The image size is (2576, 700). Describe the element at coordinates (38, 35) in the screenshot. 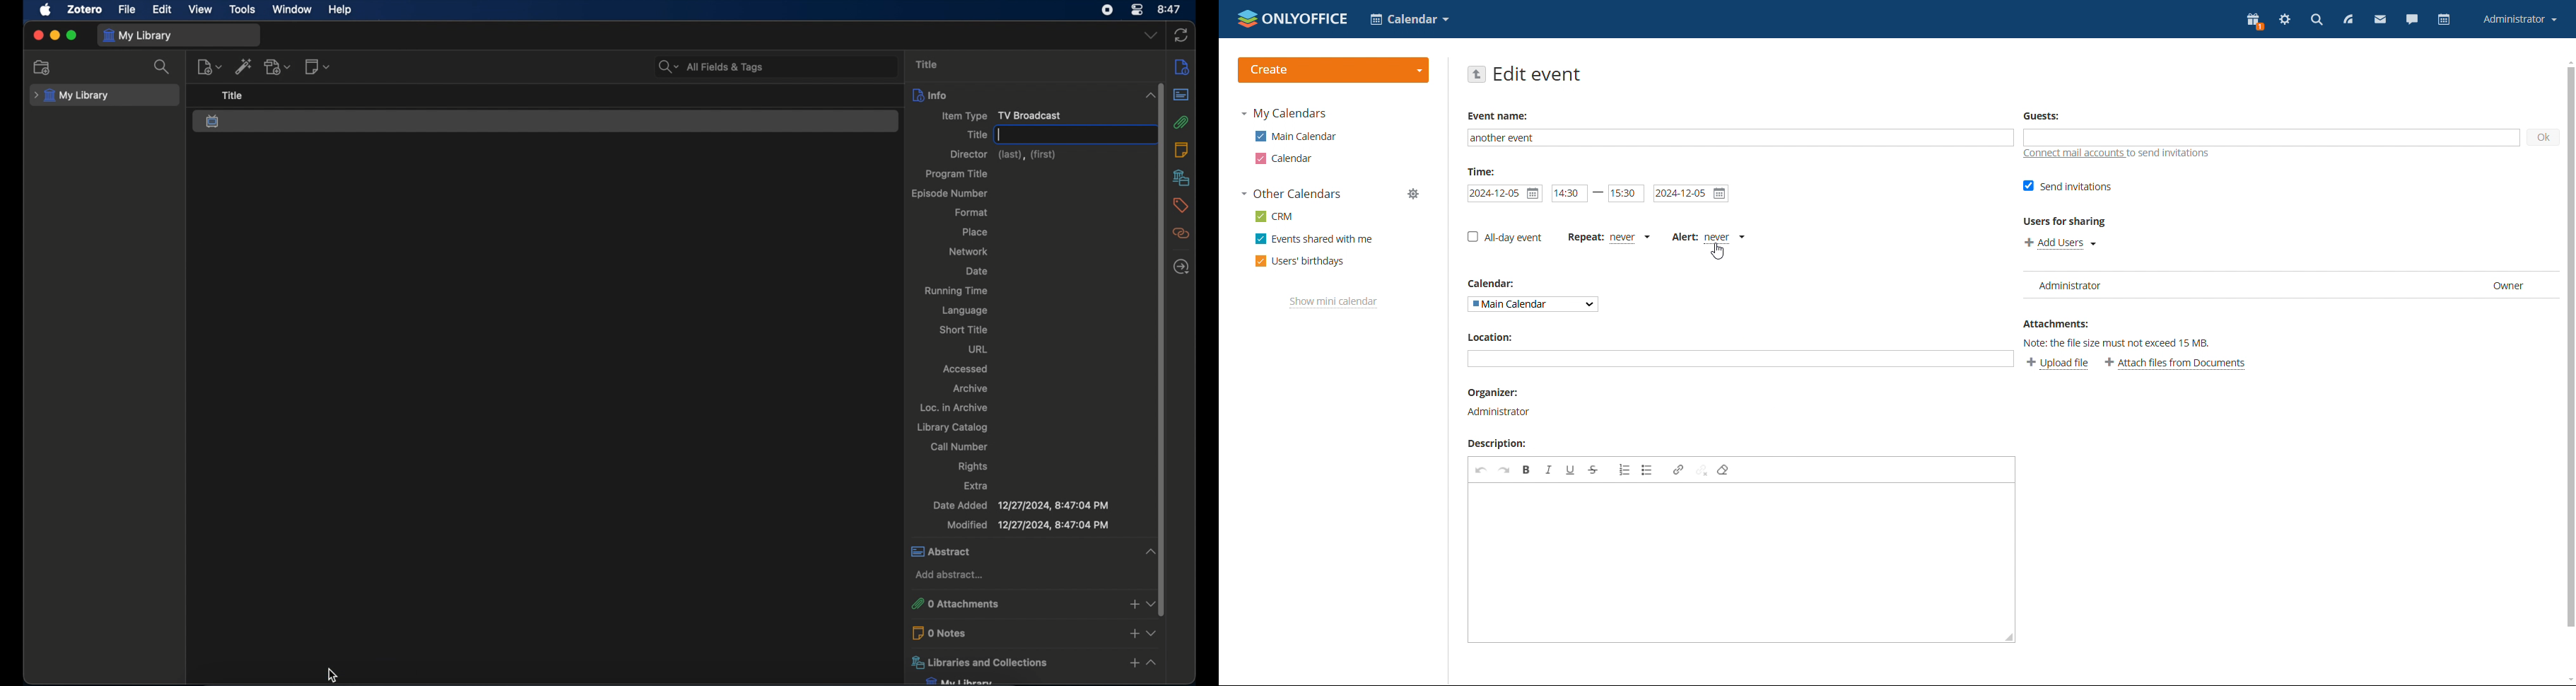

I see `close` at that location.